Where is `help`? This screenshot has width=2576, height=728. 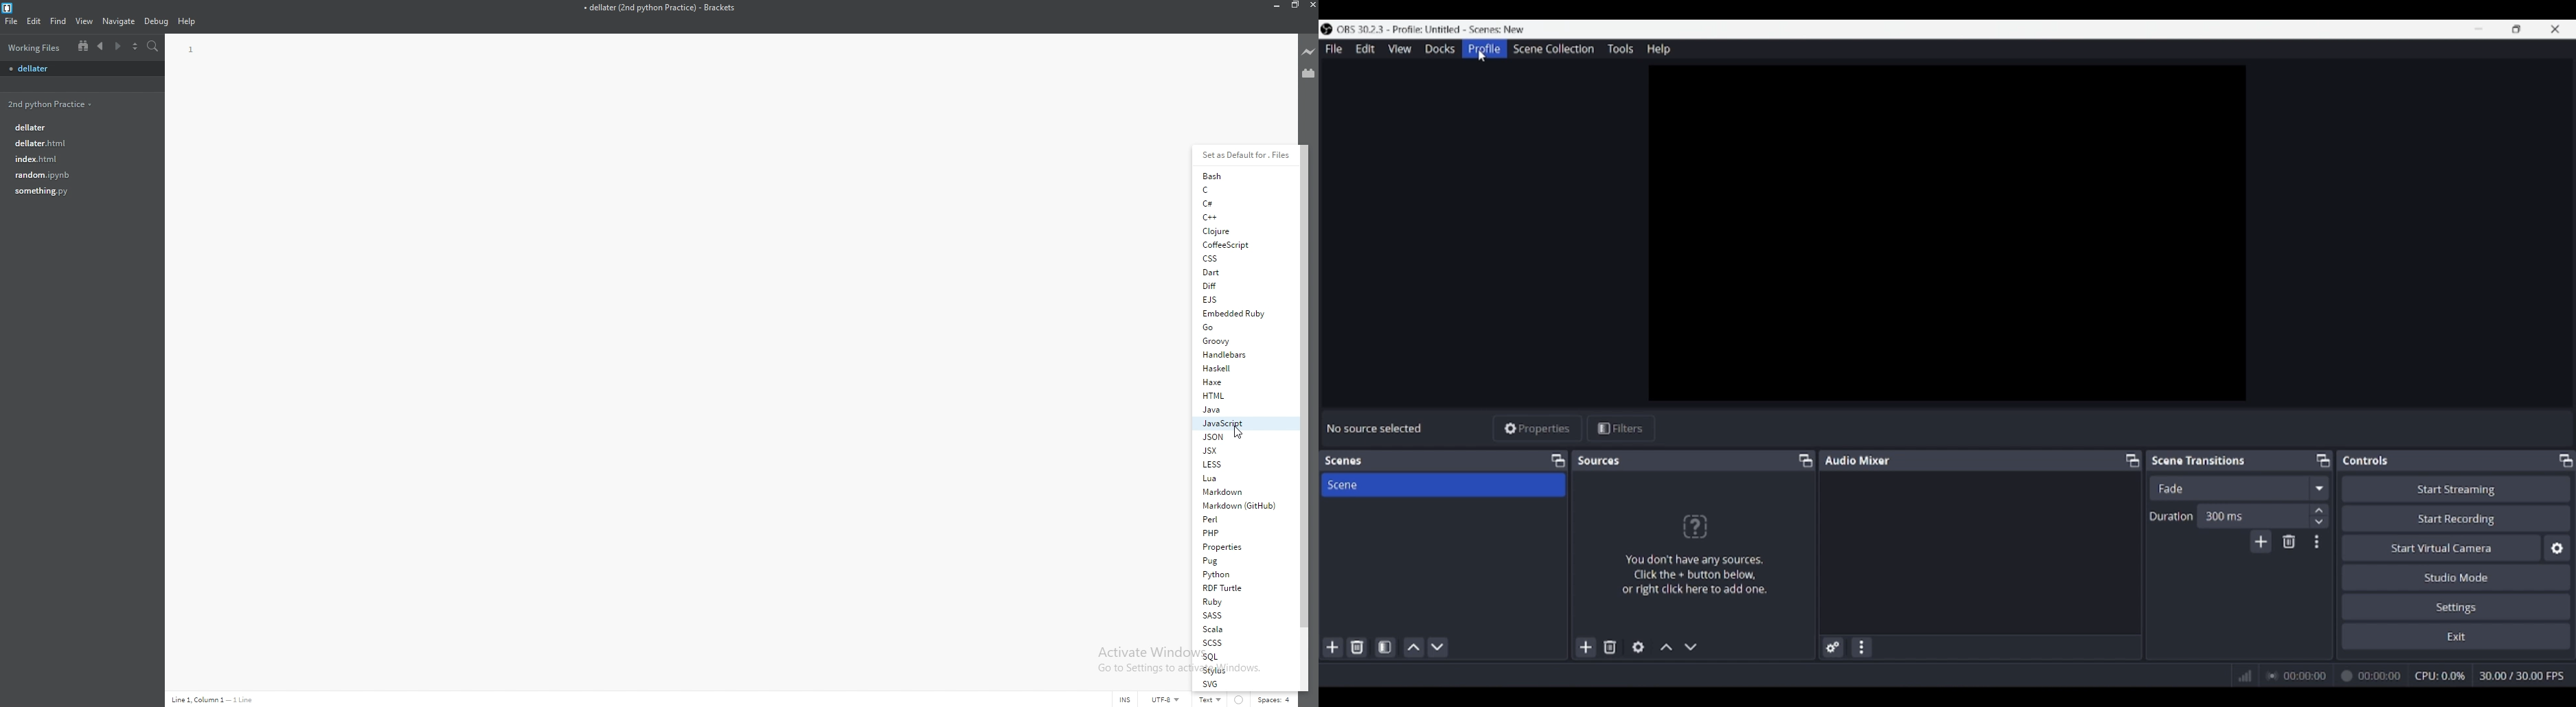 help is located at coordinates (187, 21).